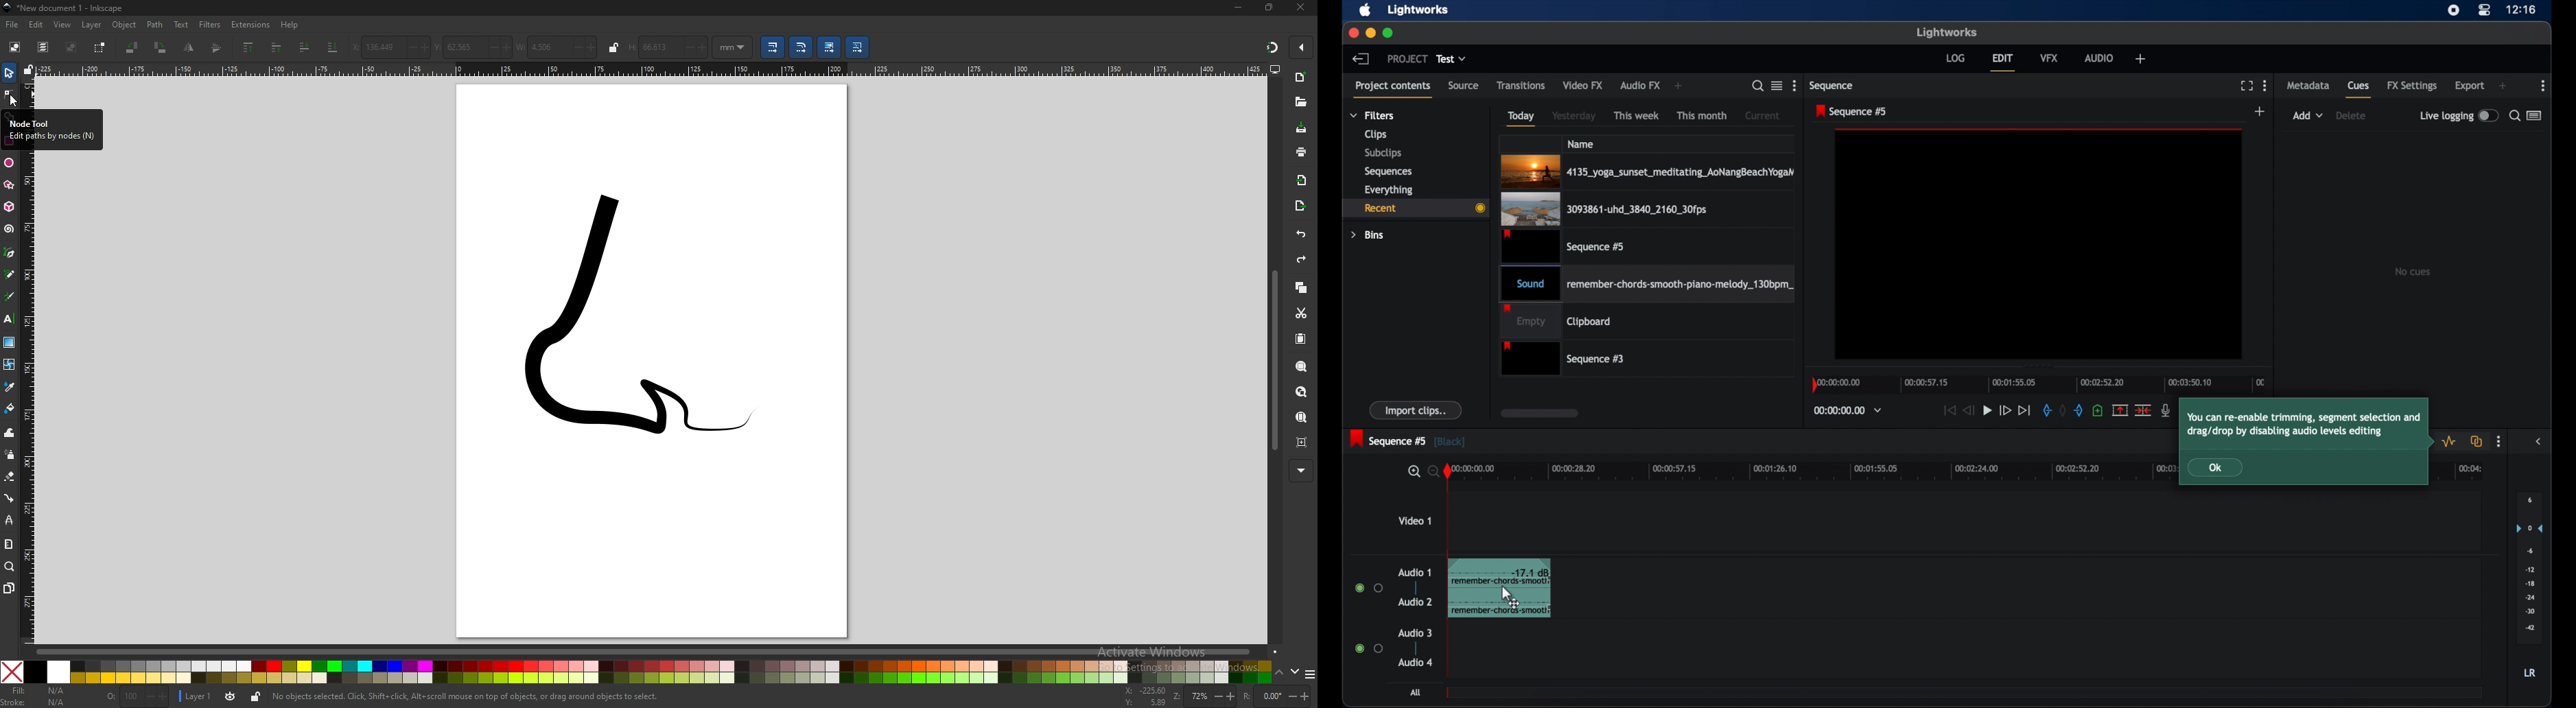  I want to click on sequence #5, so click(1562, 246).